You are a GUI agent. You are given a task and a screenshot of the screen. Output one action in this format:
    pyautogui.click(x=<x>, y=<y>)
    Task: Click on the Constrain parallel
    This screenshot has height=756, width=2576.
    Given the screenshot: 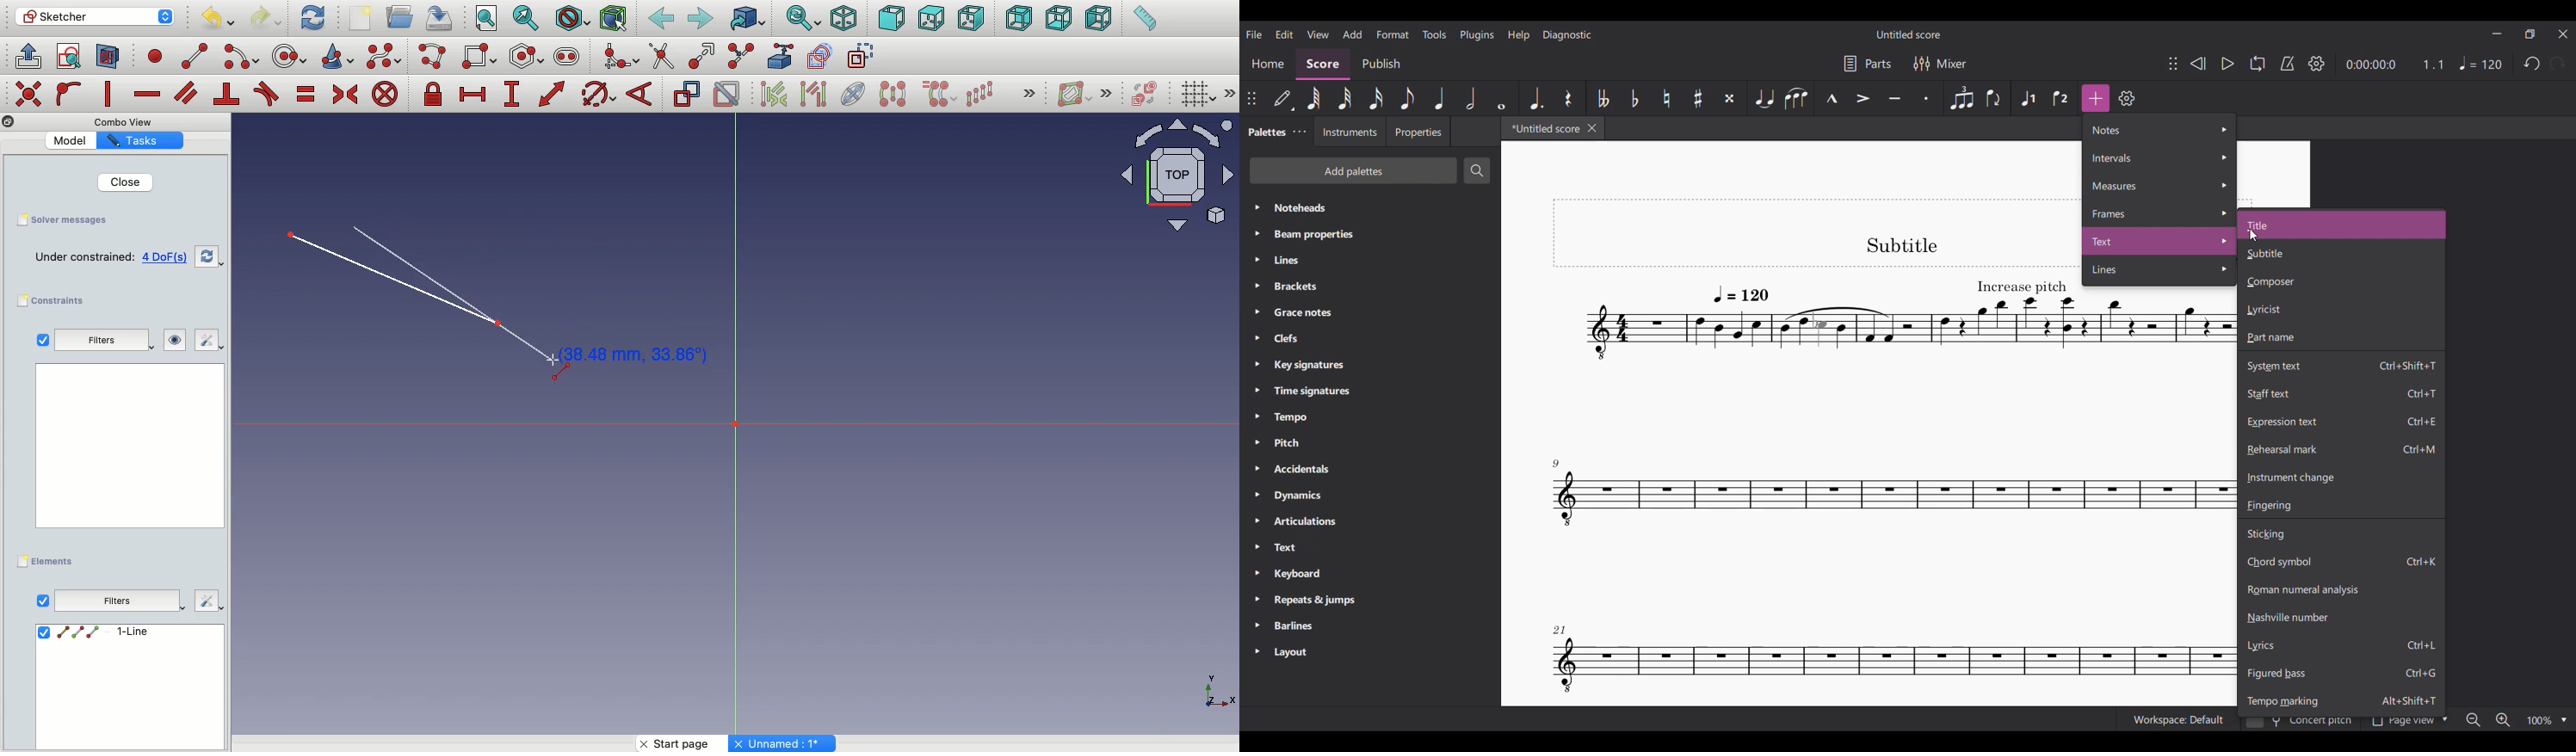 What is the action you would take?
    pyautogui.click(x=186, y=93)
    